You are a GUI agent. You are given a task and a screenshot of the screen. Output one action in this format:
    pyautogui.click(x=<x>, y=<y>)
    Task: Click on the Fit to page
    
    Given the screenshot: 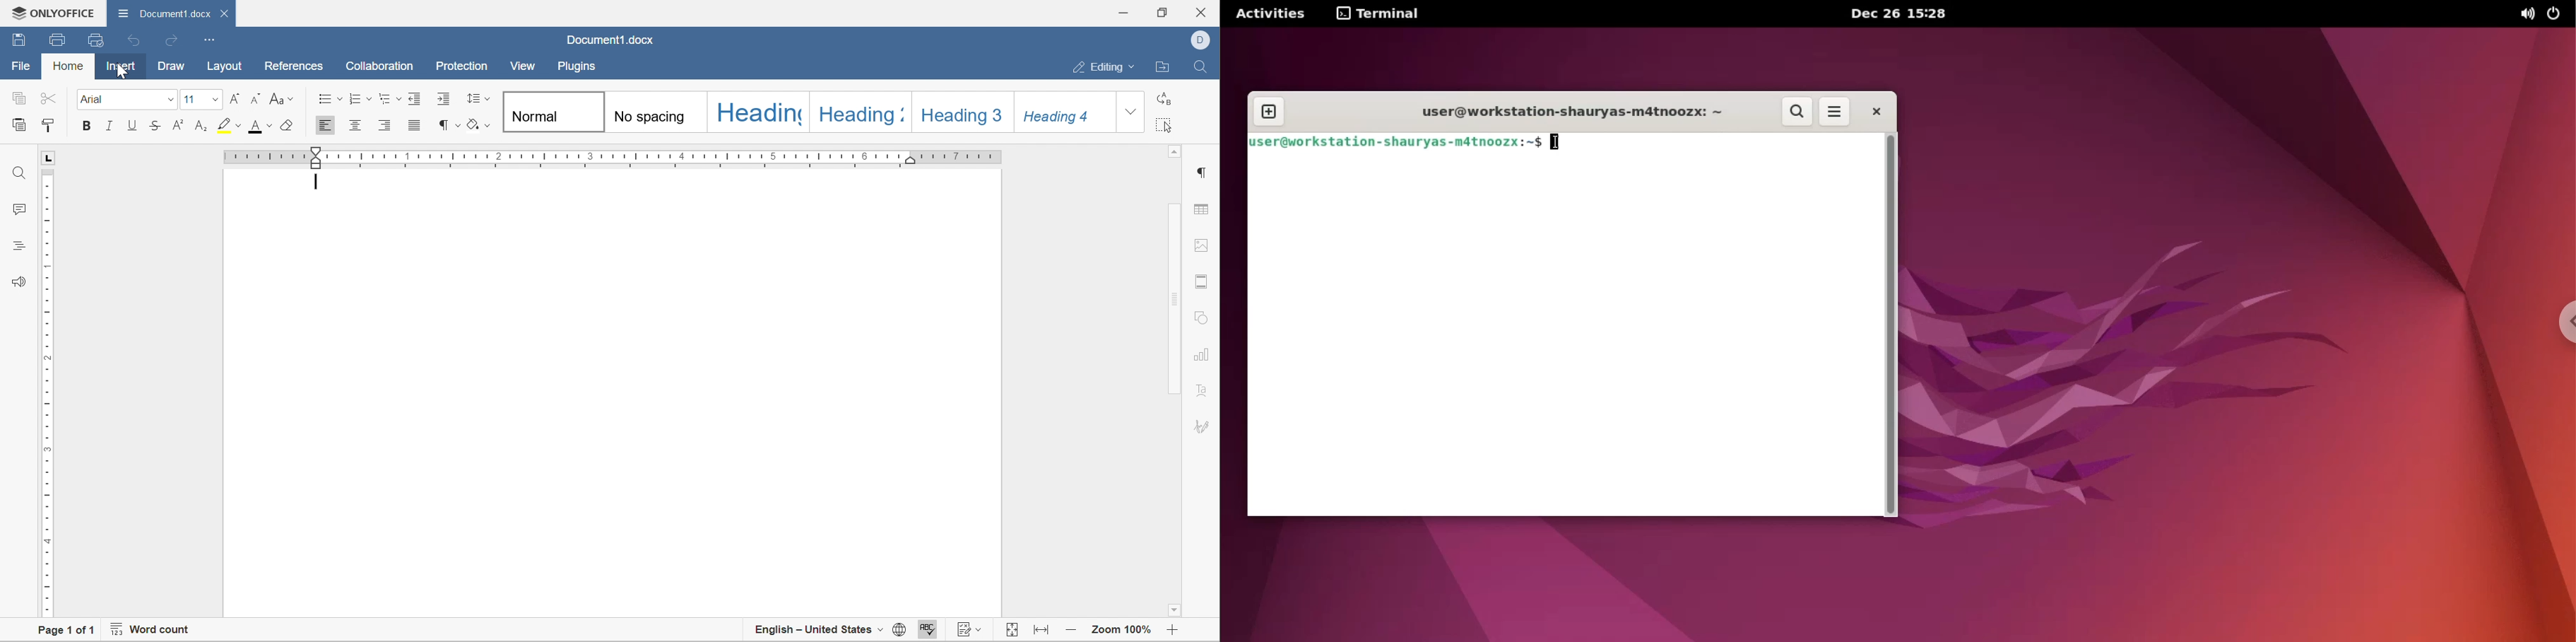 What is the action you would take?
    pyautogui.click(x=1043, y=632)
    